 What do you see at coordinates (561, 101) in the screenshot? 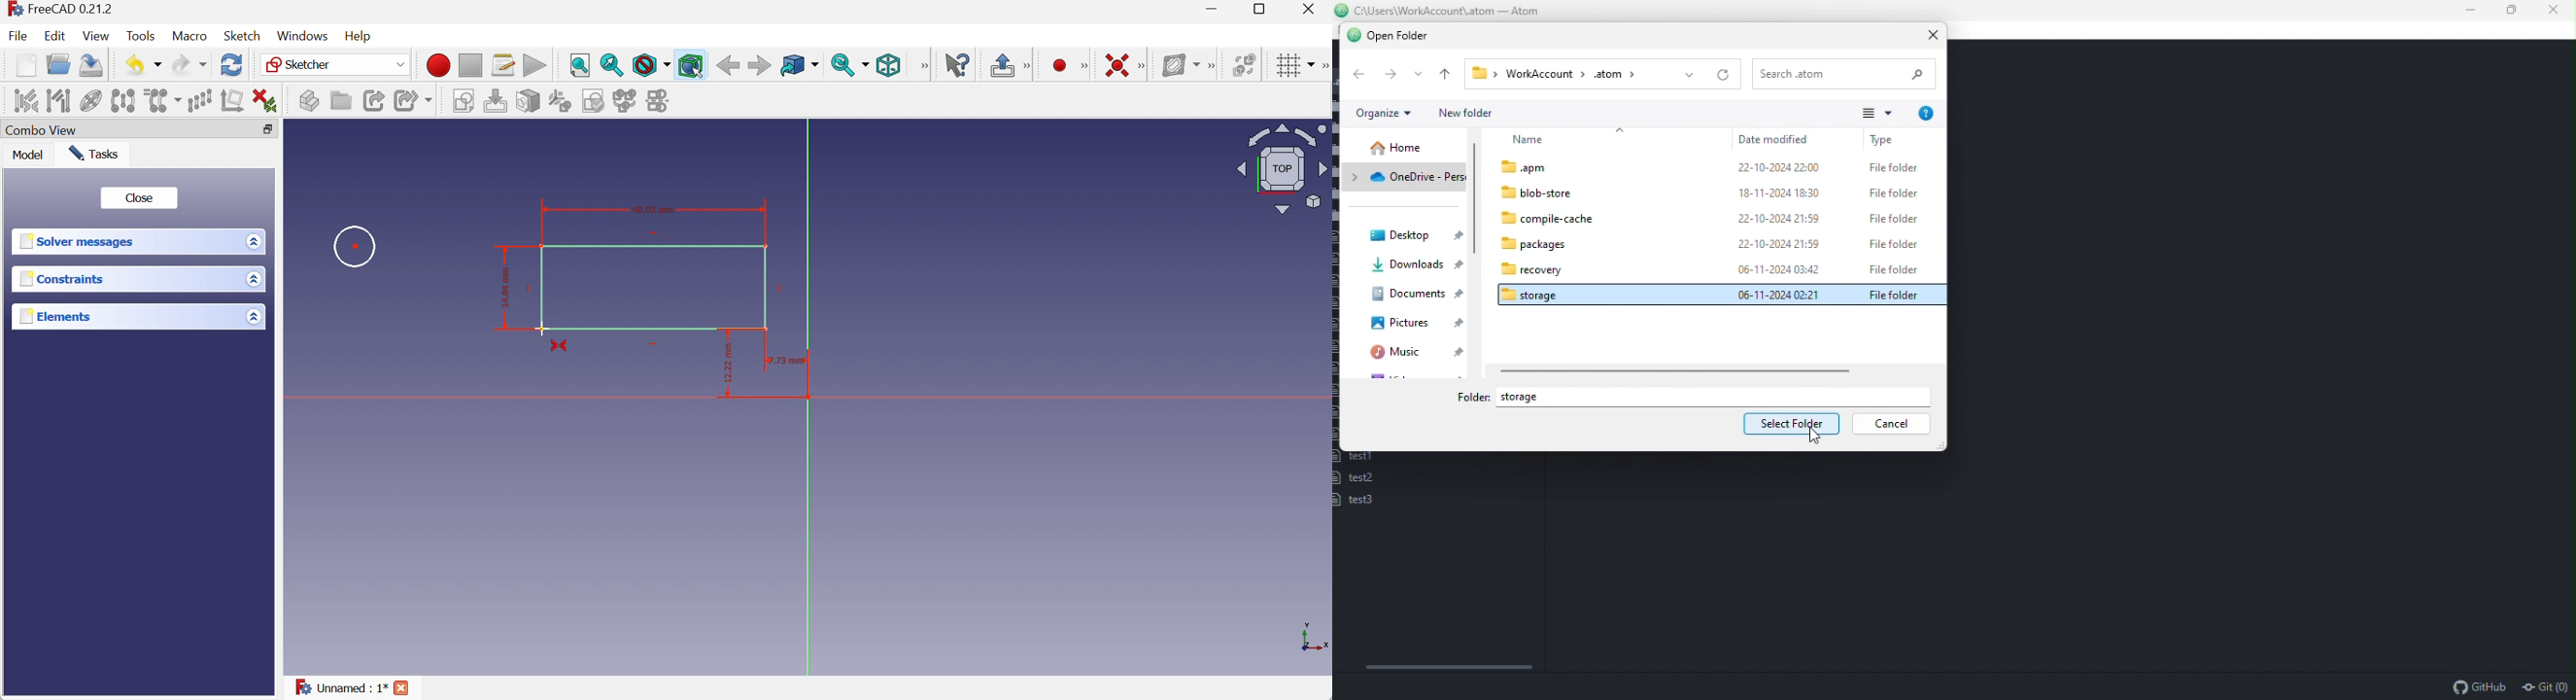
I see `Reorient sketch...` at bounding box center [561, 101].